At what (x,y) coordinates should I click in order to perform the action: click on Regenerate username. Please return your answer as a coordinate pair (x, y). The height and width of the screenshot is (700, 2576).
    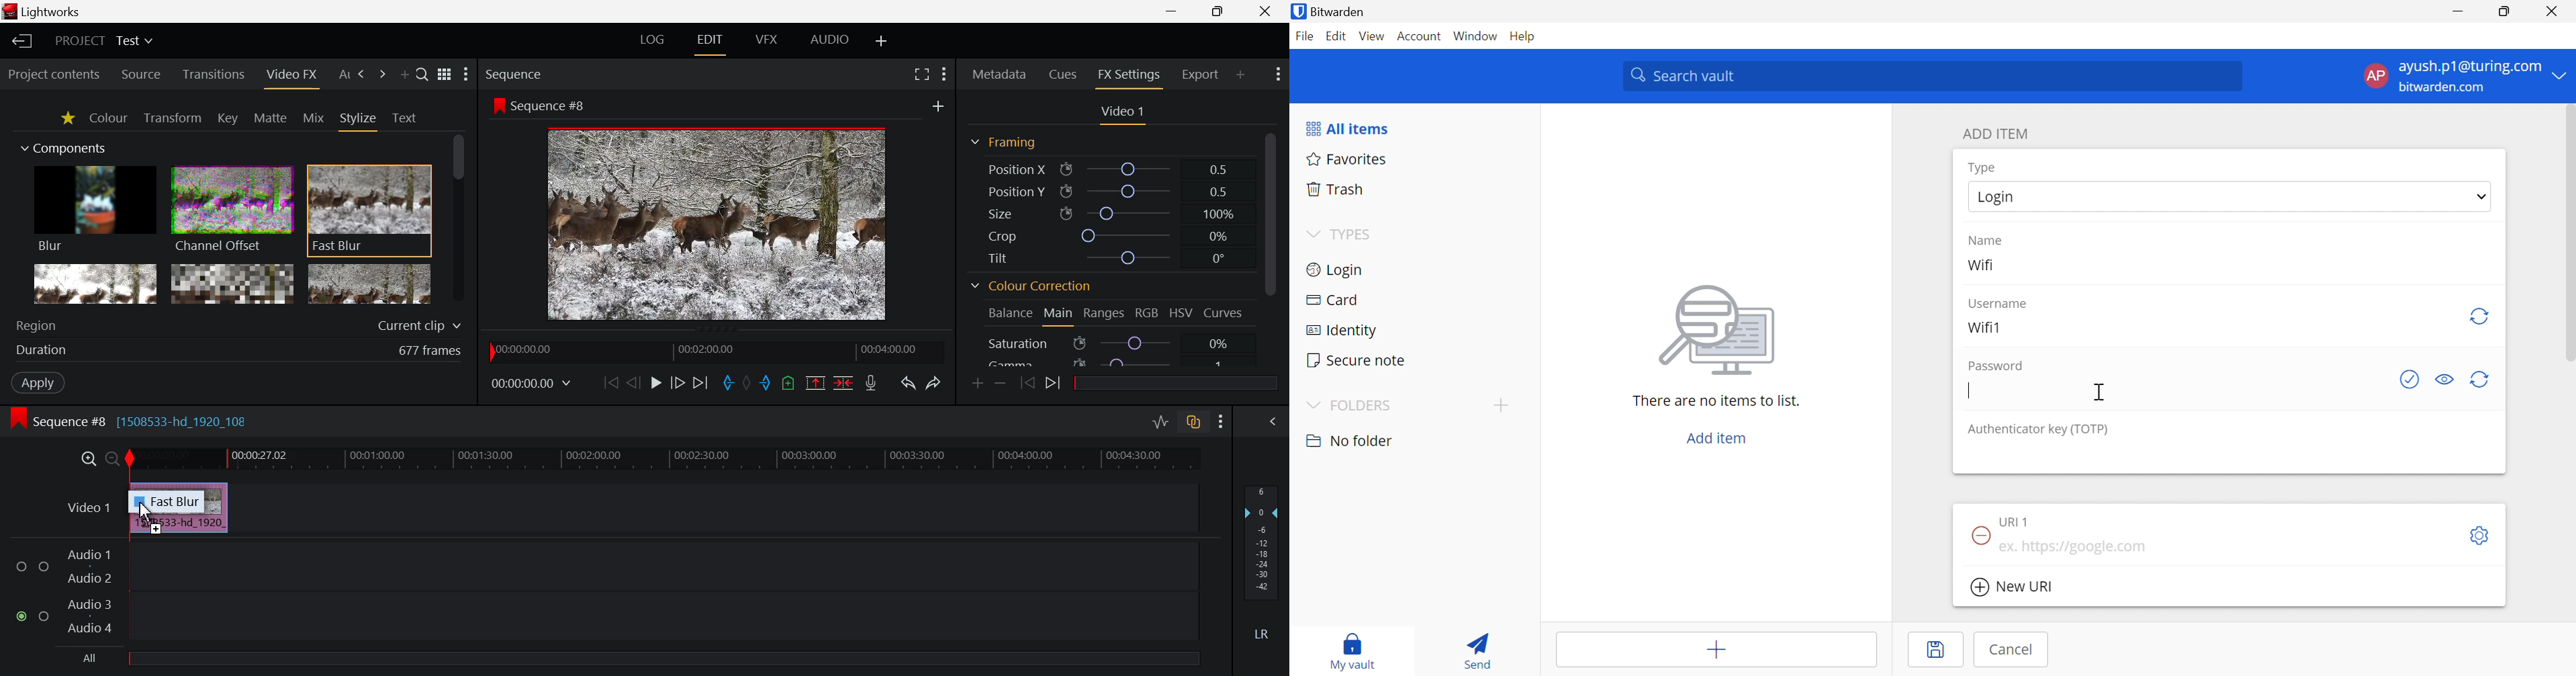
    Looking at the image, I should click on (2479, 316).